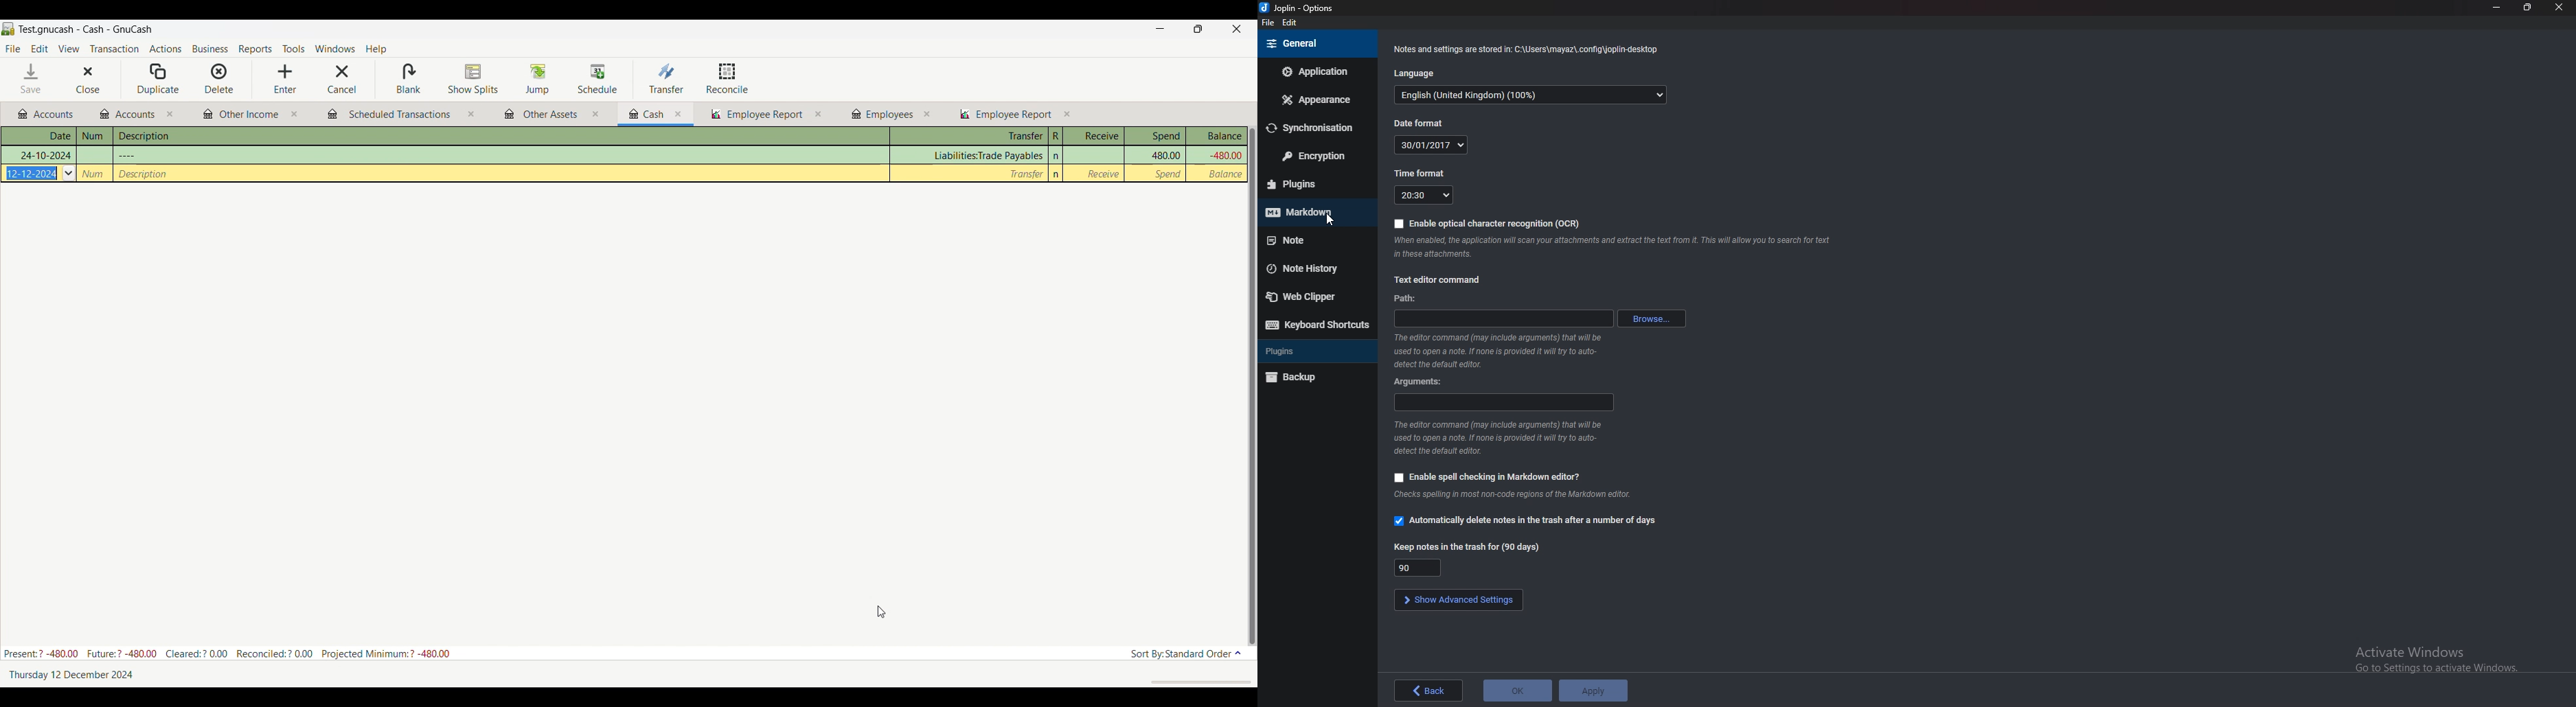 This screenshot has height=728, width=2576. Describe the element at coordinates (2560, 7) in the screenshot. I see `close` at that location.